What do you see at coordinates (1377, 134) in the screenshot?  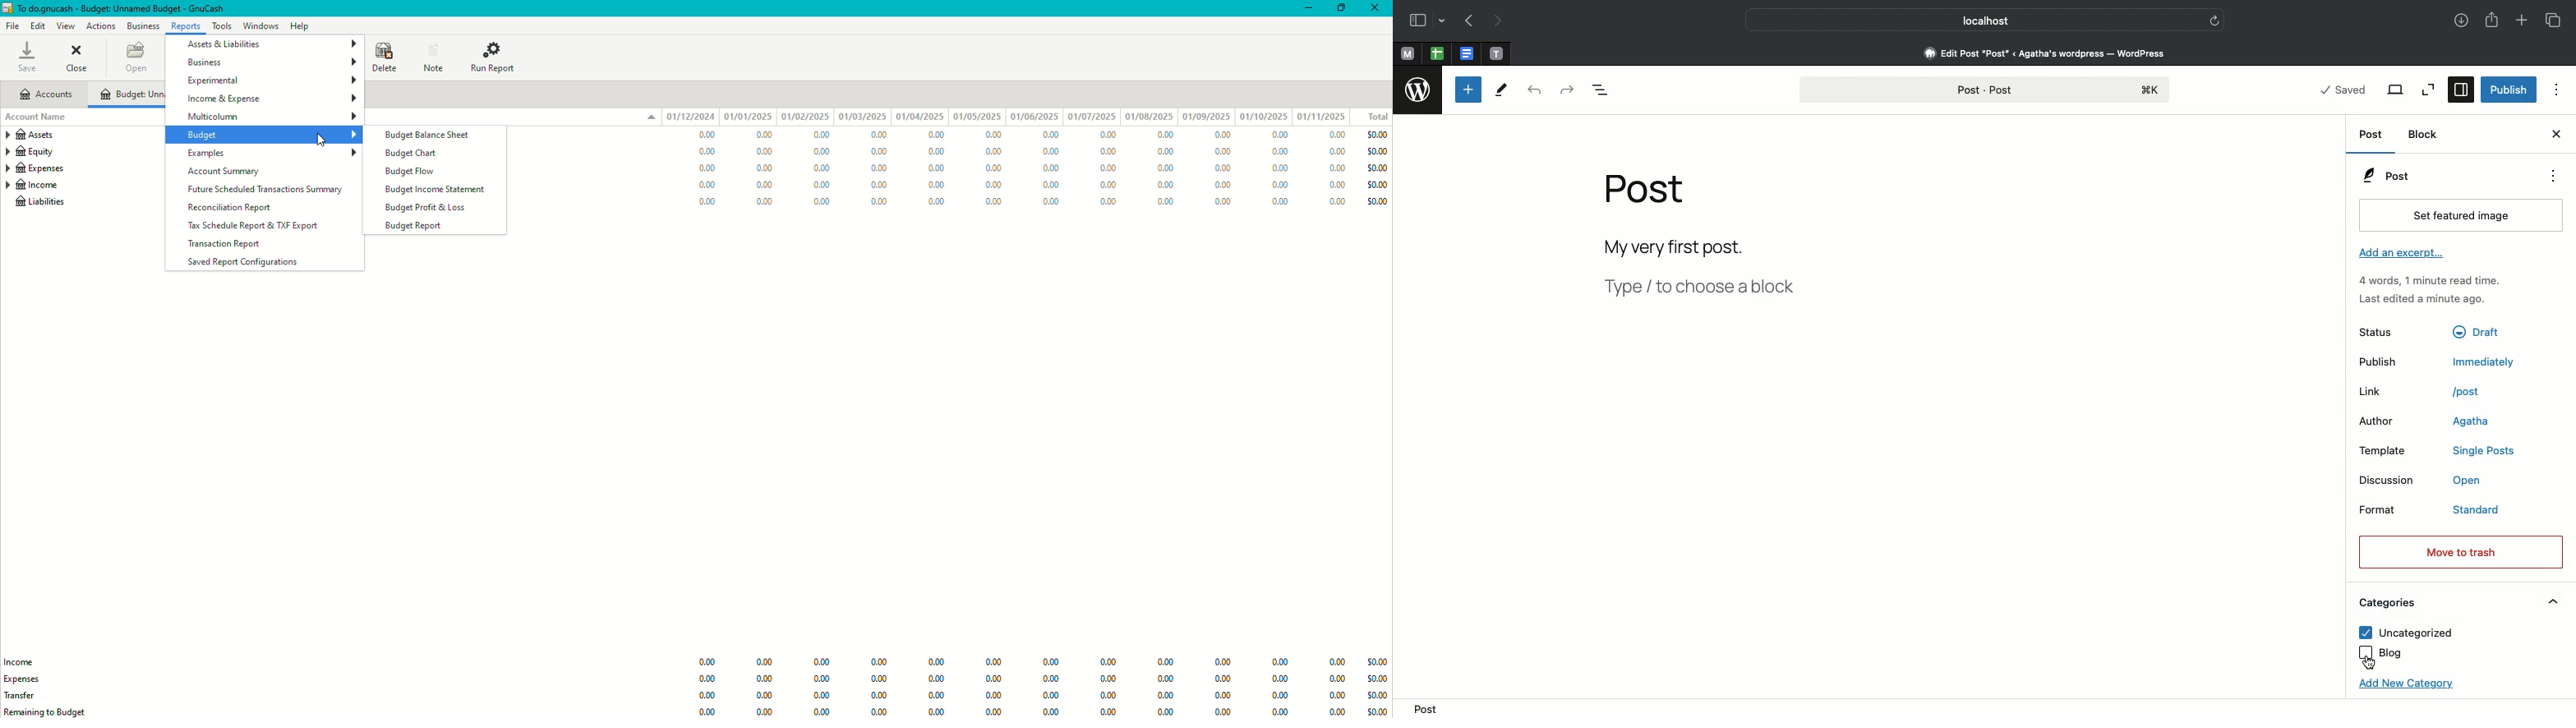 I see `$0.00` at bounding box center [1377, 134].